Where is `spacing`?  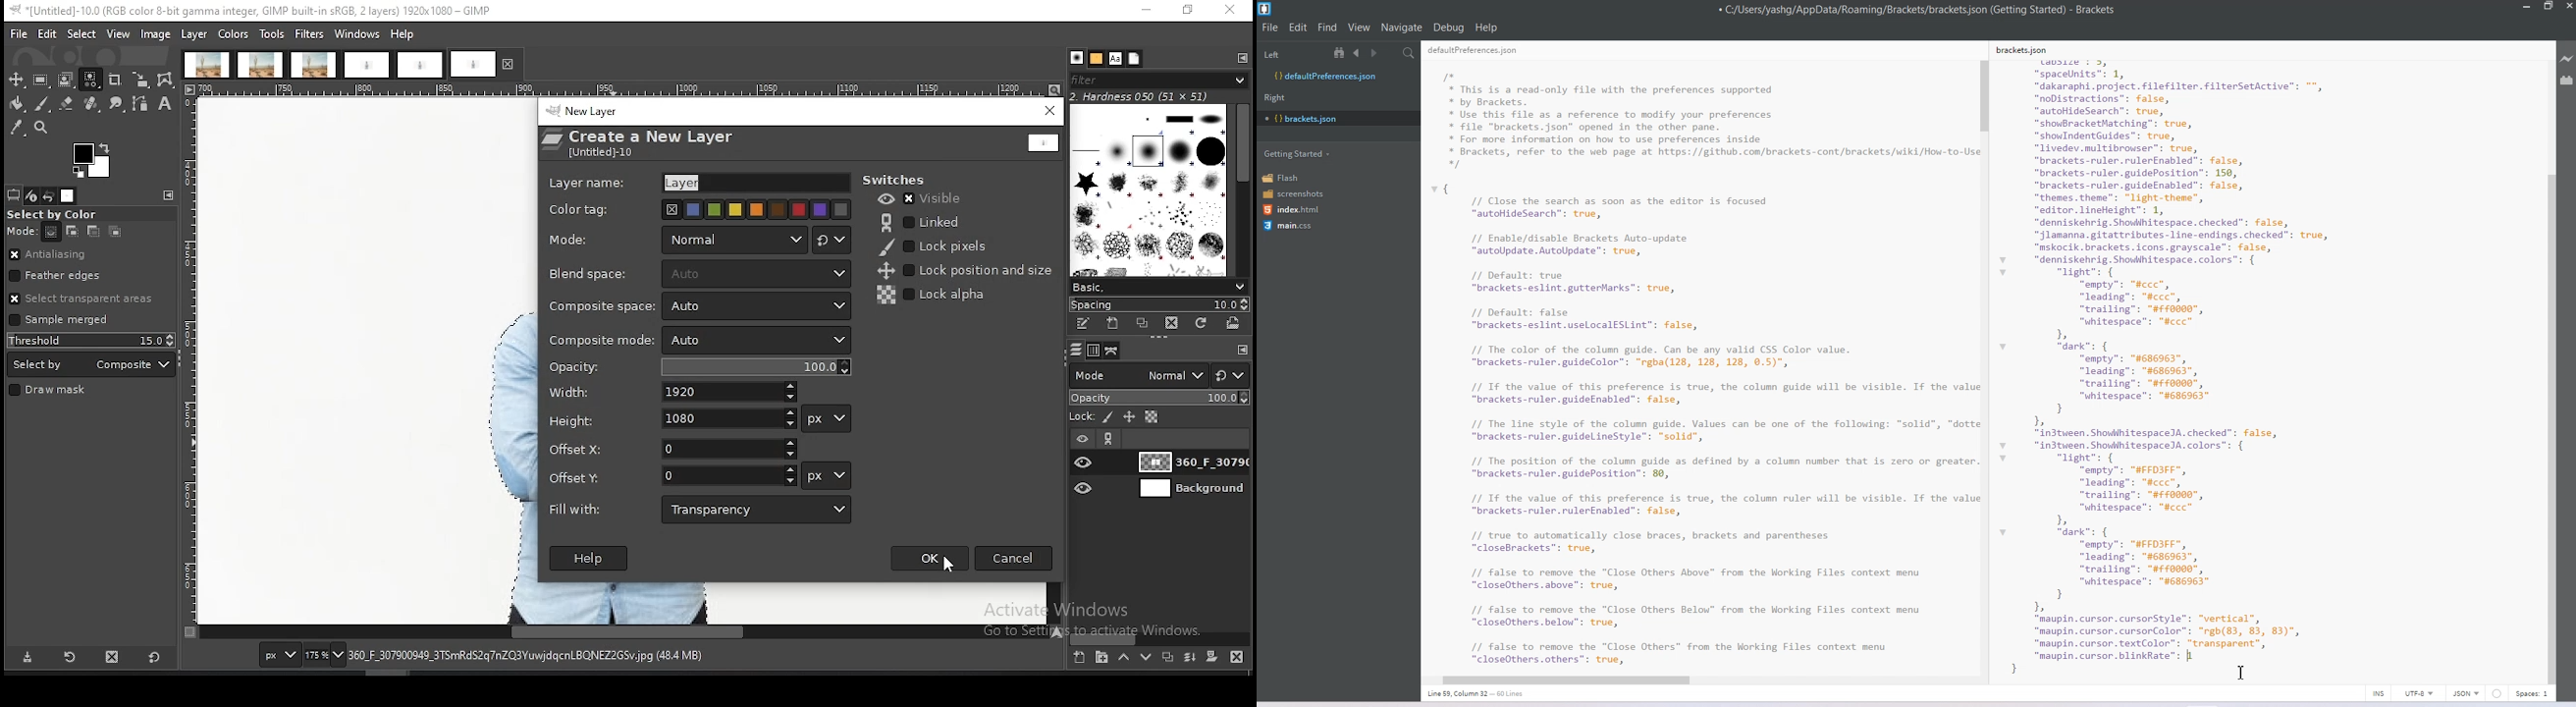 spacing is located at coordinates (1156, 305).